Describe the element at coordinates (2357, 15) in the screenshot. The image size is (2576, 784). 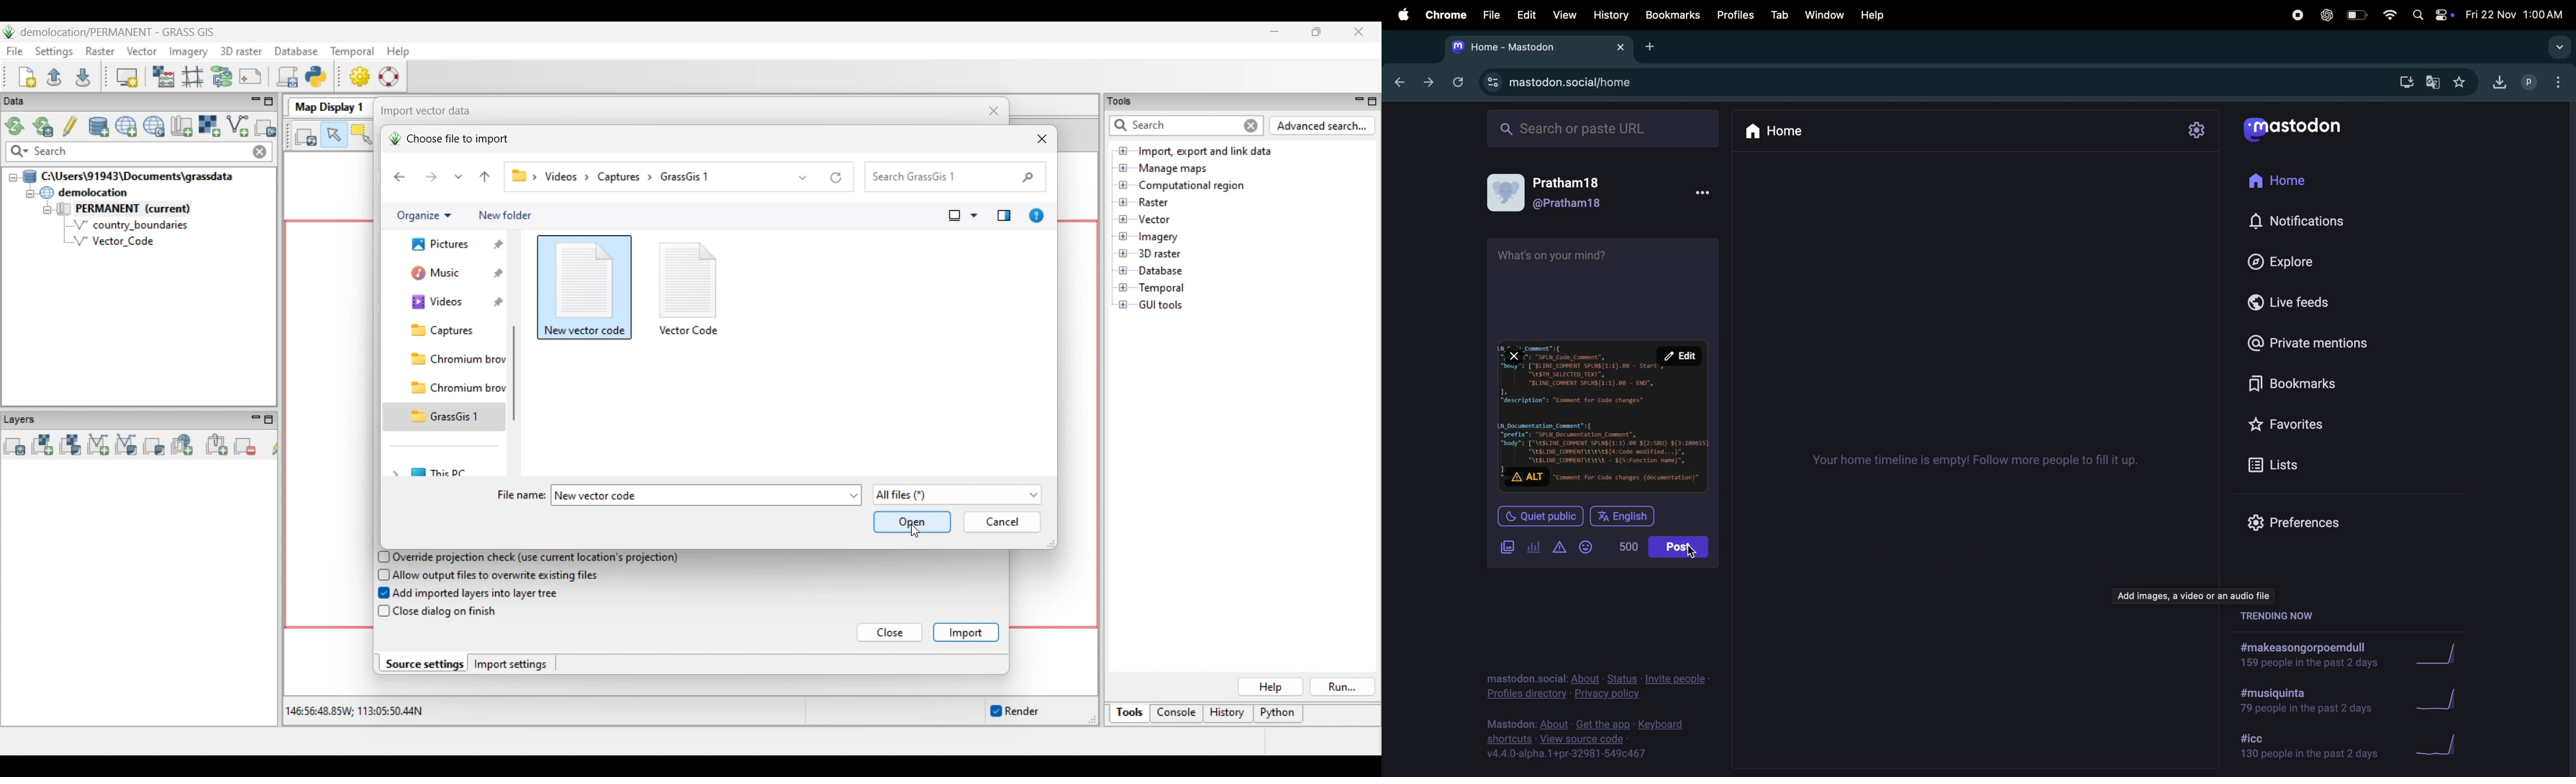
I see `battery` at that location.